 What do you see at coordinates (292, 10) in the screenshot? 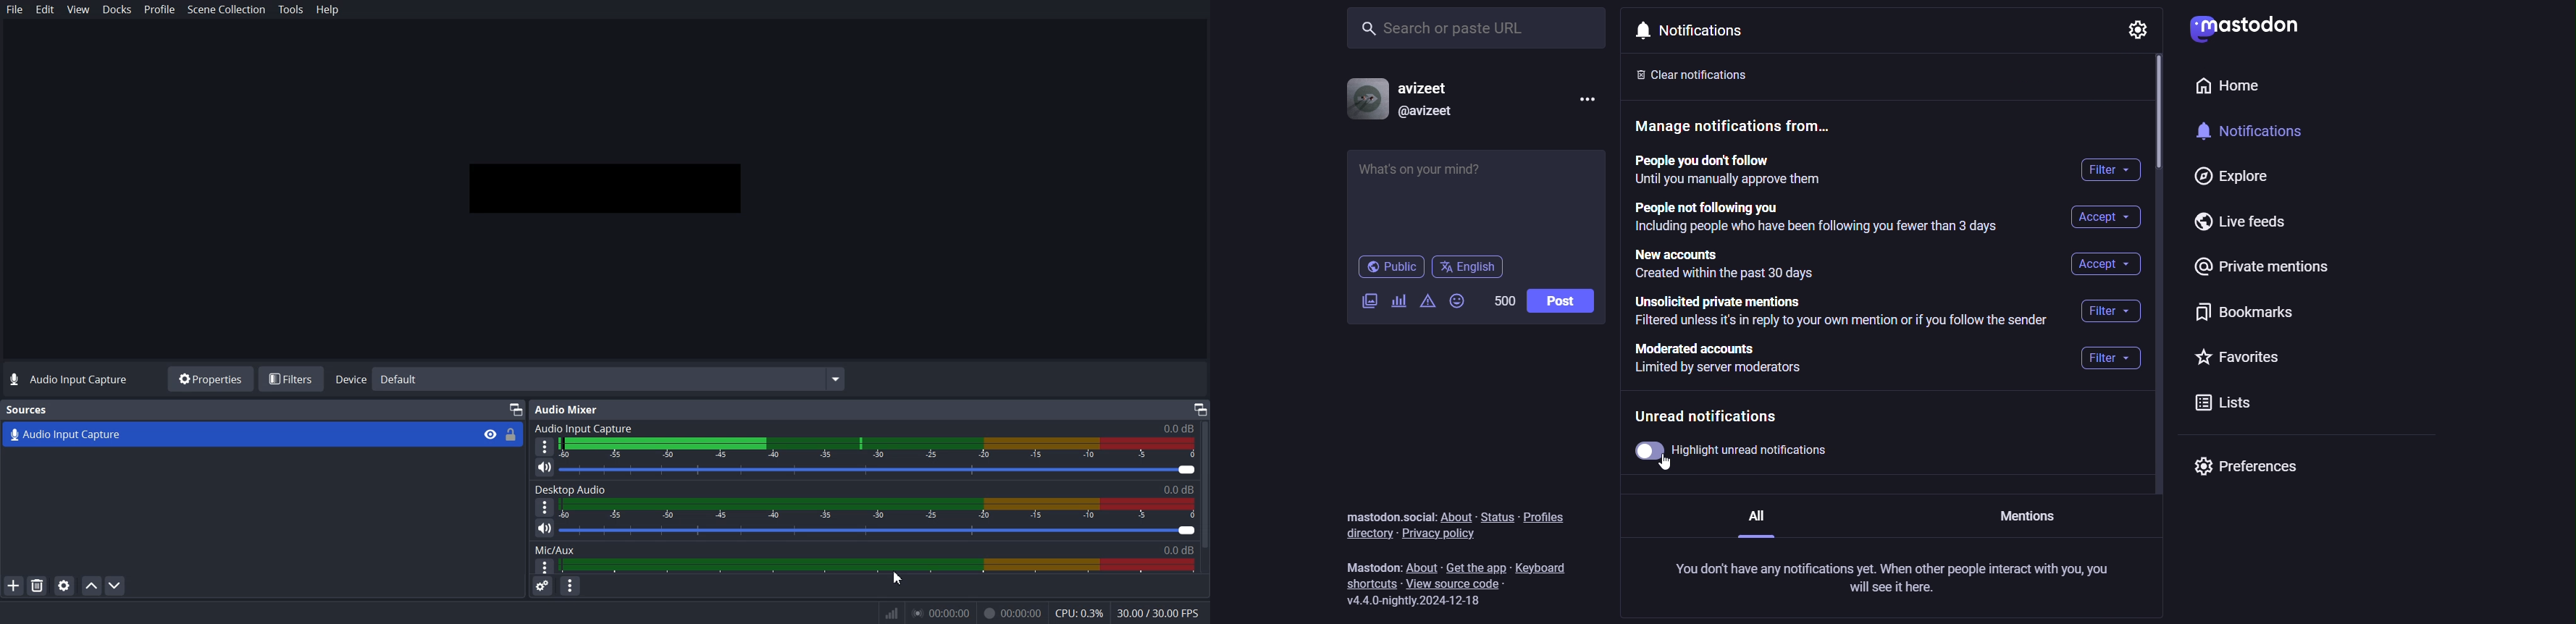
I see `Tools` at bounding box center [292, 10].